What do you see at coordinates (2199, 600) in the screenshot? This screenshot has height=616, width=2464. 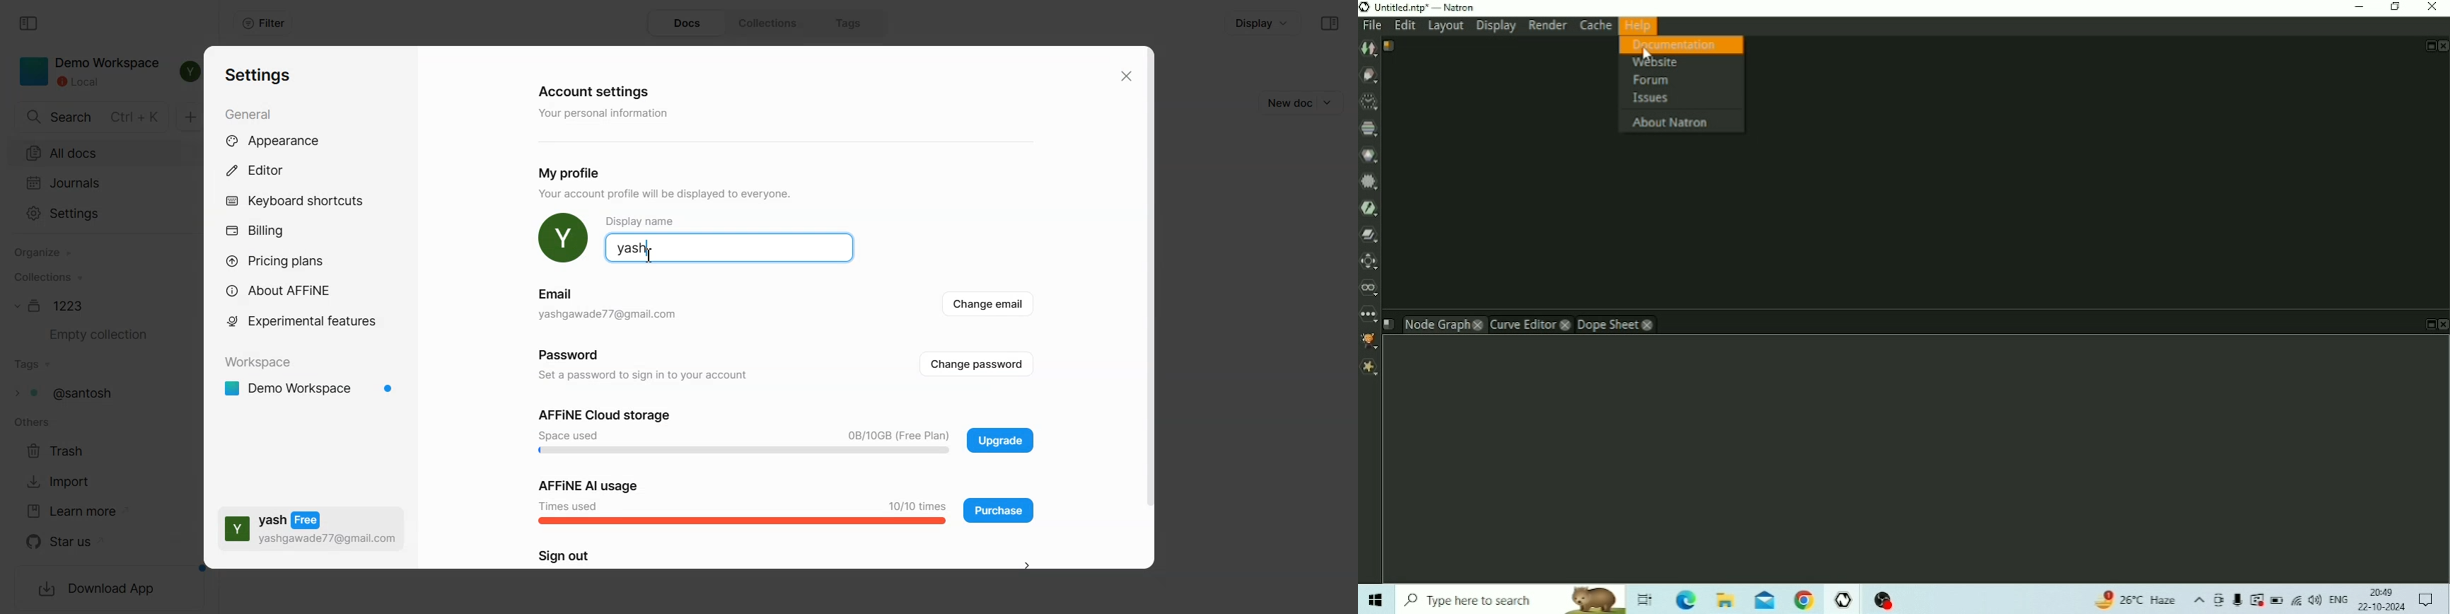 I see `Show hidden icons` at bounding box center [2199, 600].